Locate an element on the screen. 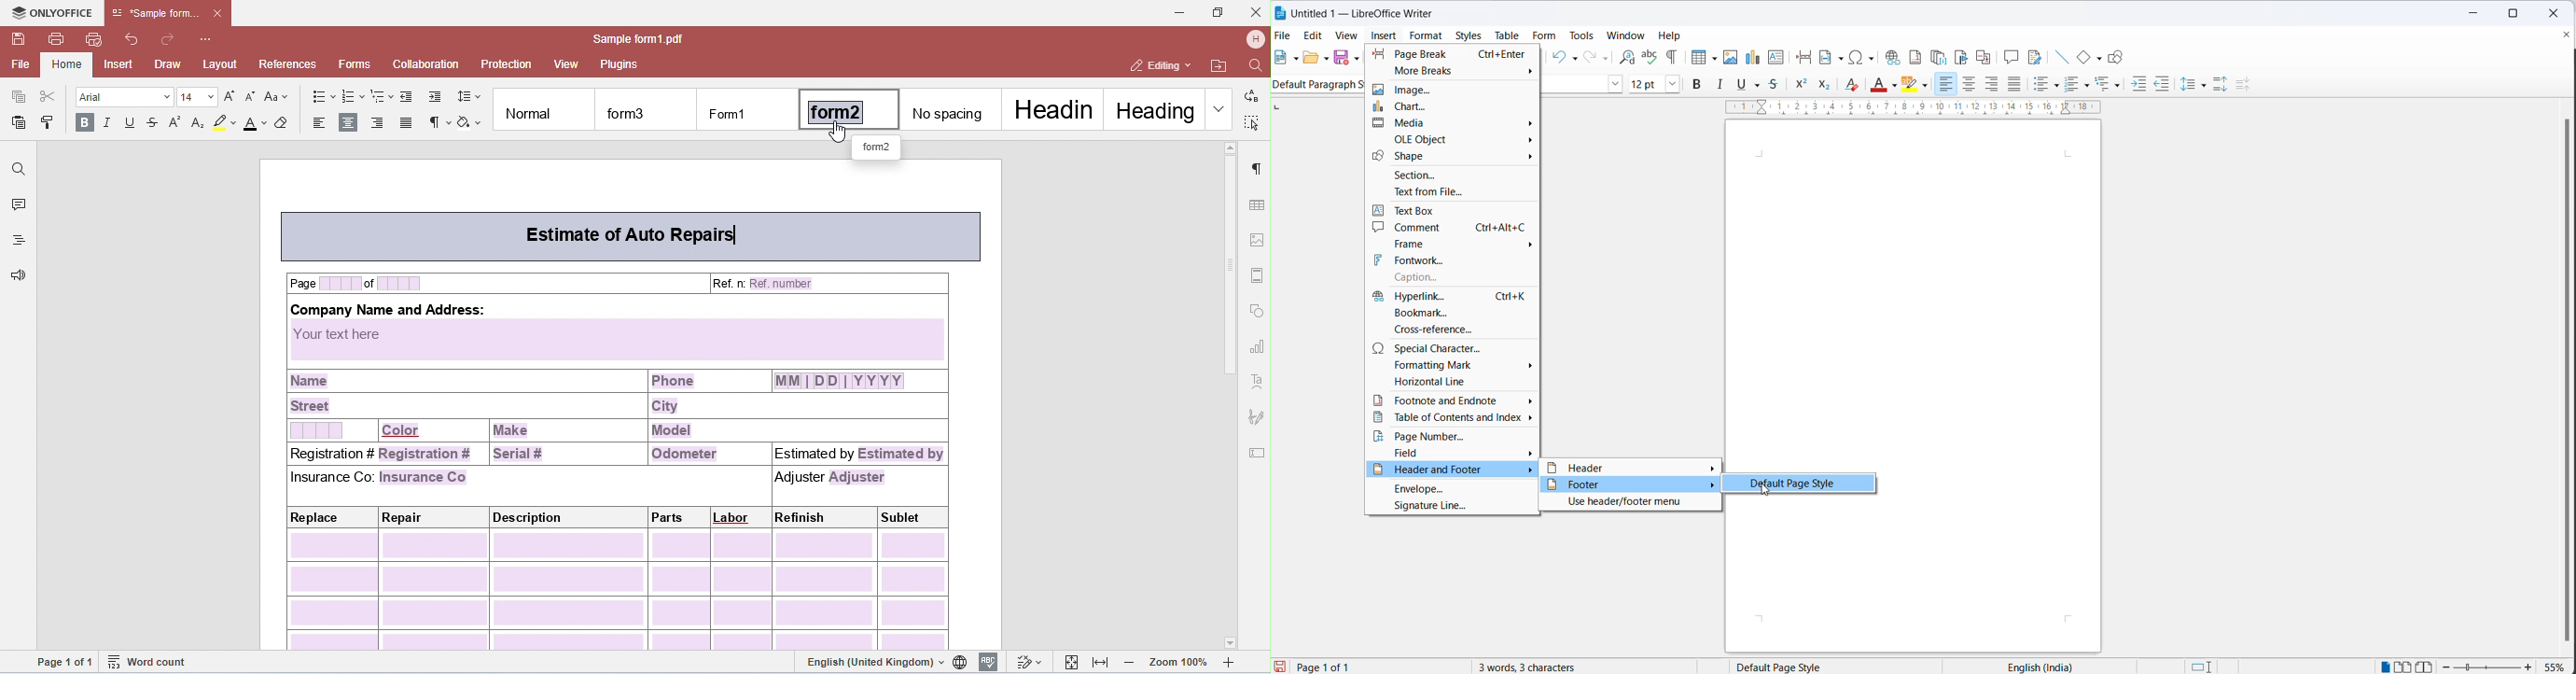 Image resolution: width=2576 pixels, height=700 pixels. font size dropdown button is located at coordinates (1672, 84).